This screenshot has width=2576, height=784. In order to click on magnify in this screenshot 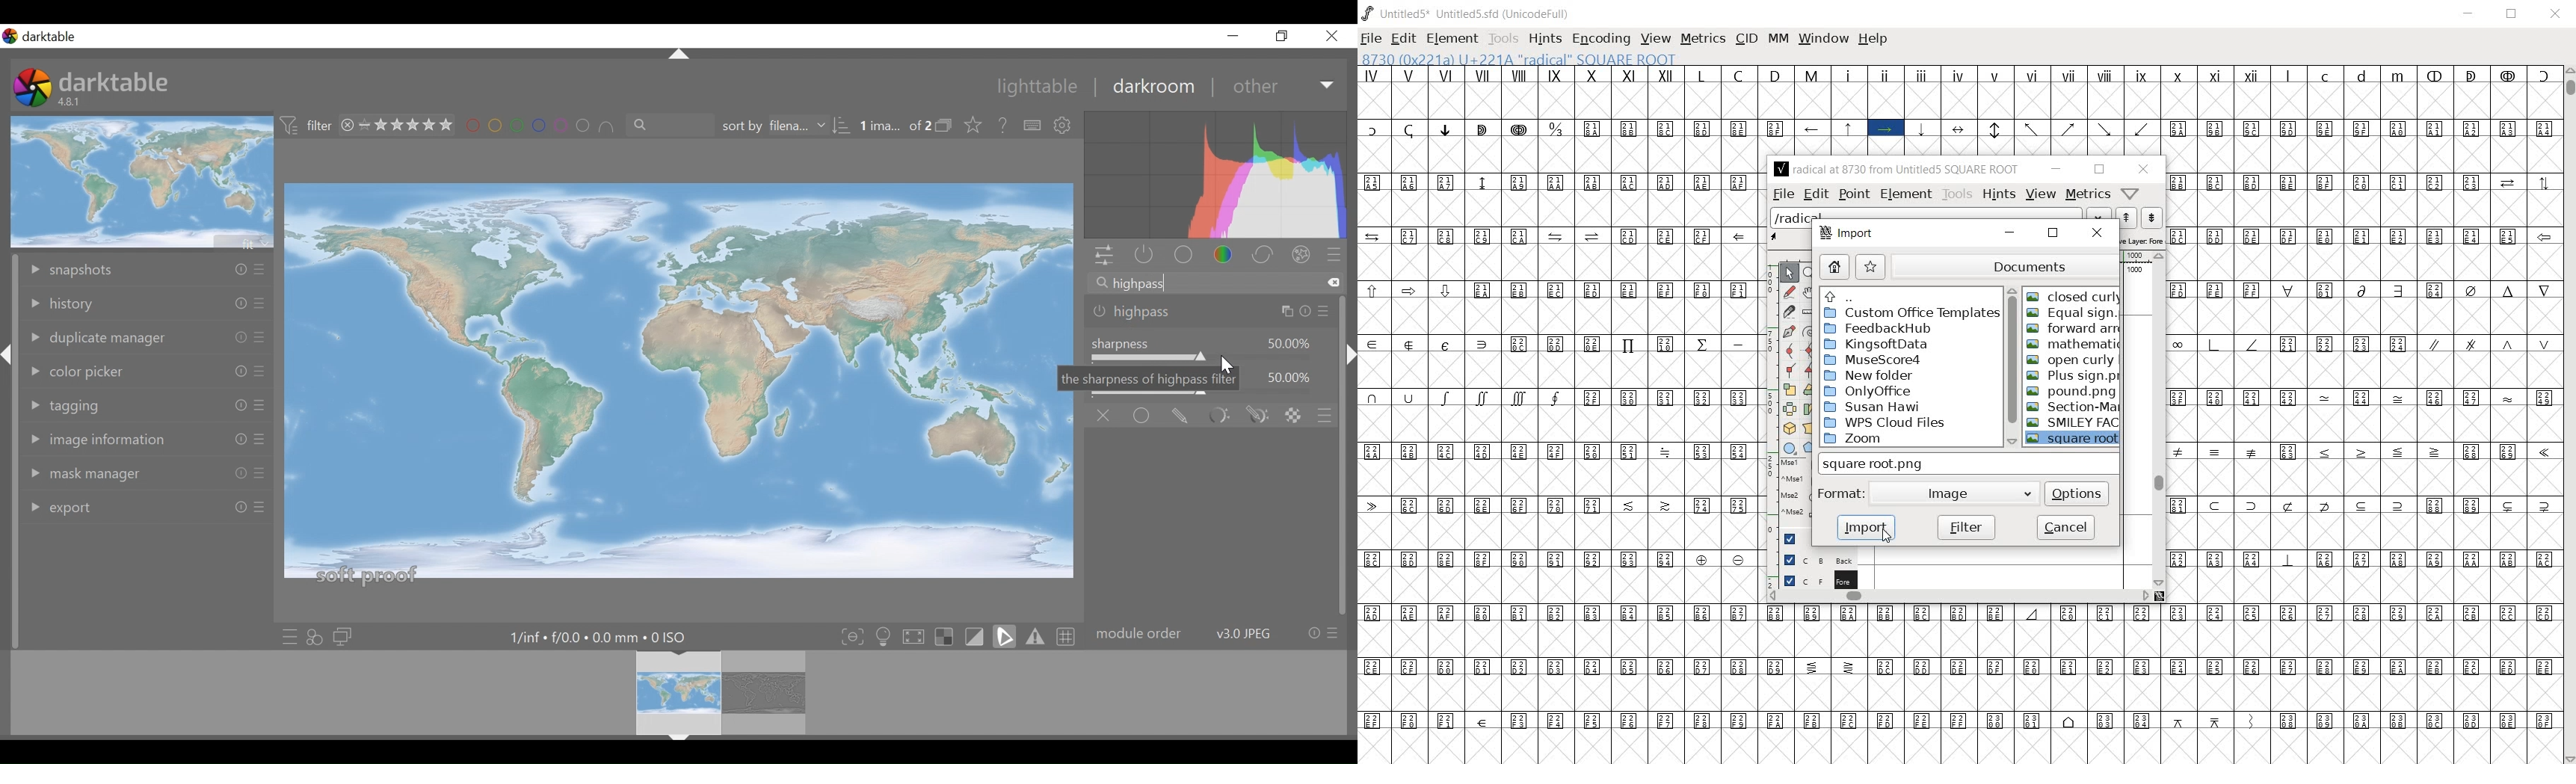, I will do `click(1811, 273)`.